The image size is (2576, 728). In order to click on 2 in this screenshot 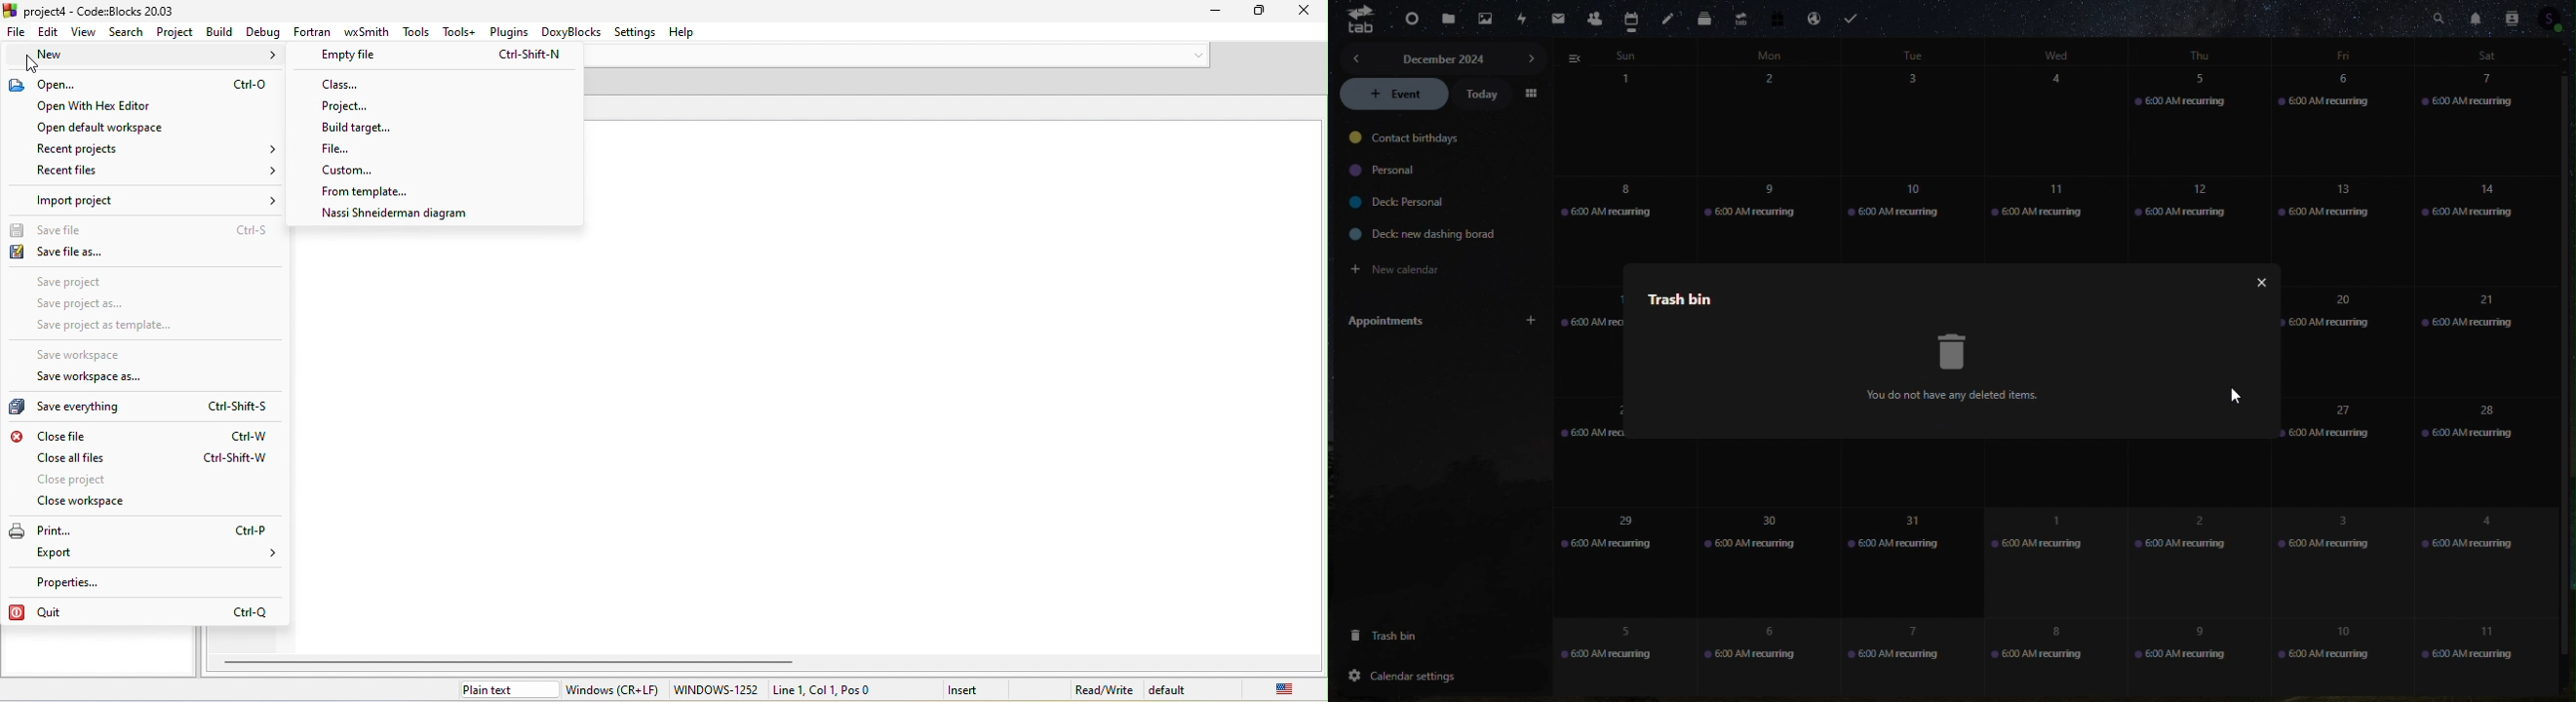, I will do `click(1772, 122)`.